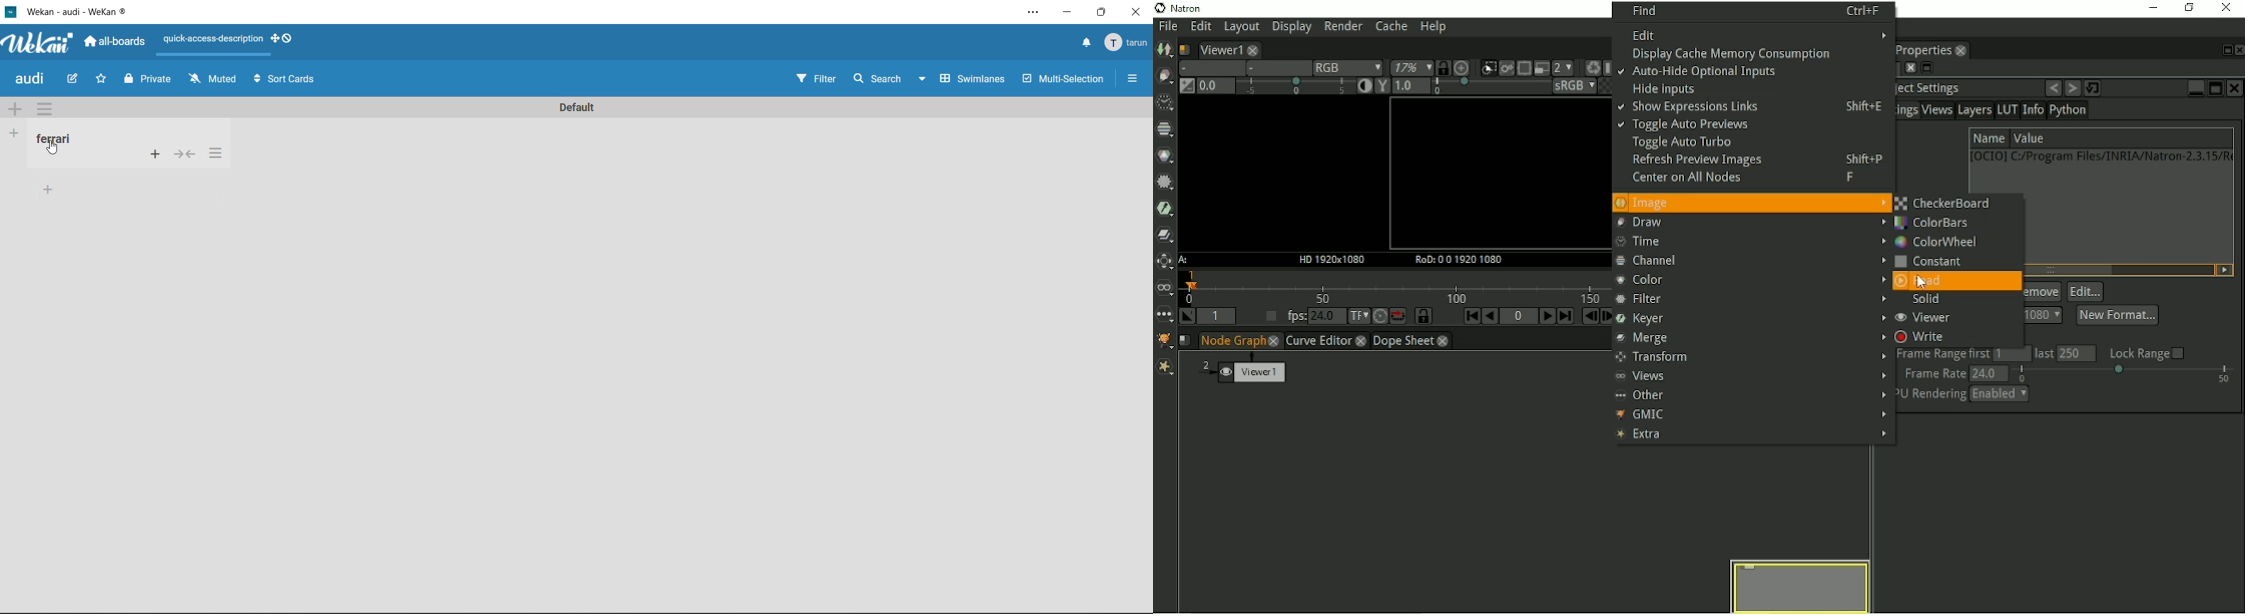  Describe the element at coordinates (43, 108) in the screenshot. I see `swimlane action` at that location.